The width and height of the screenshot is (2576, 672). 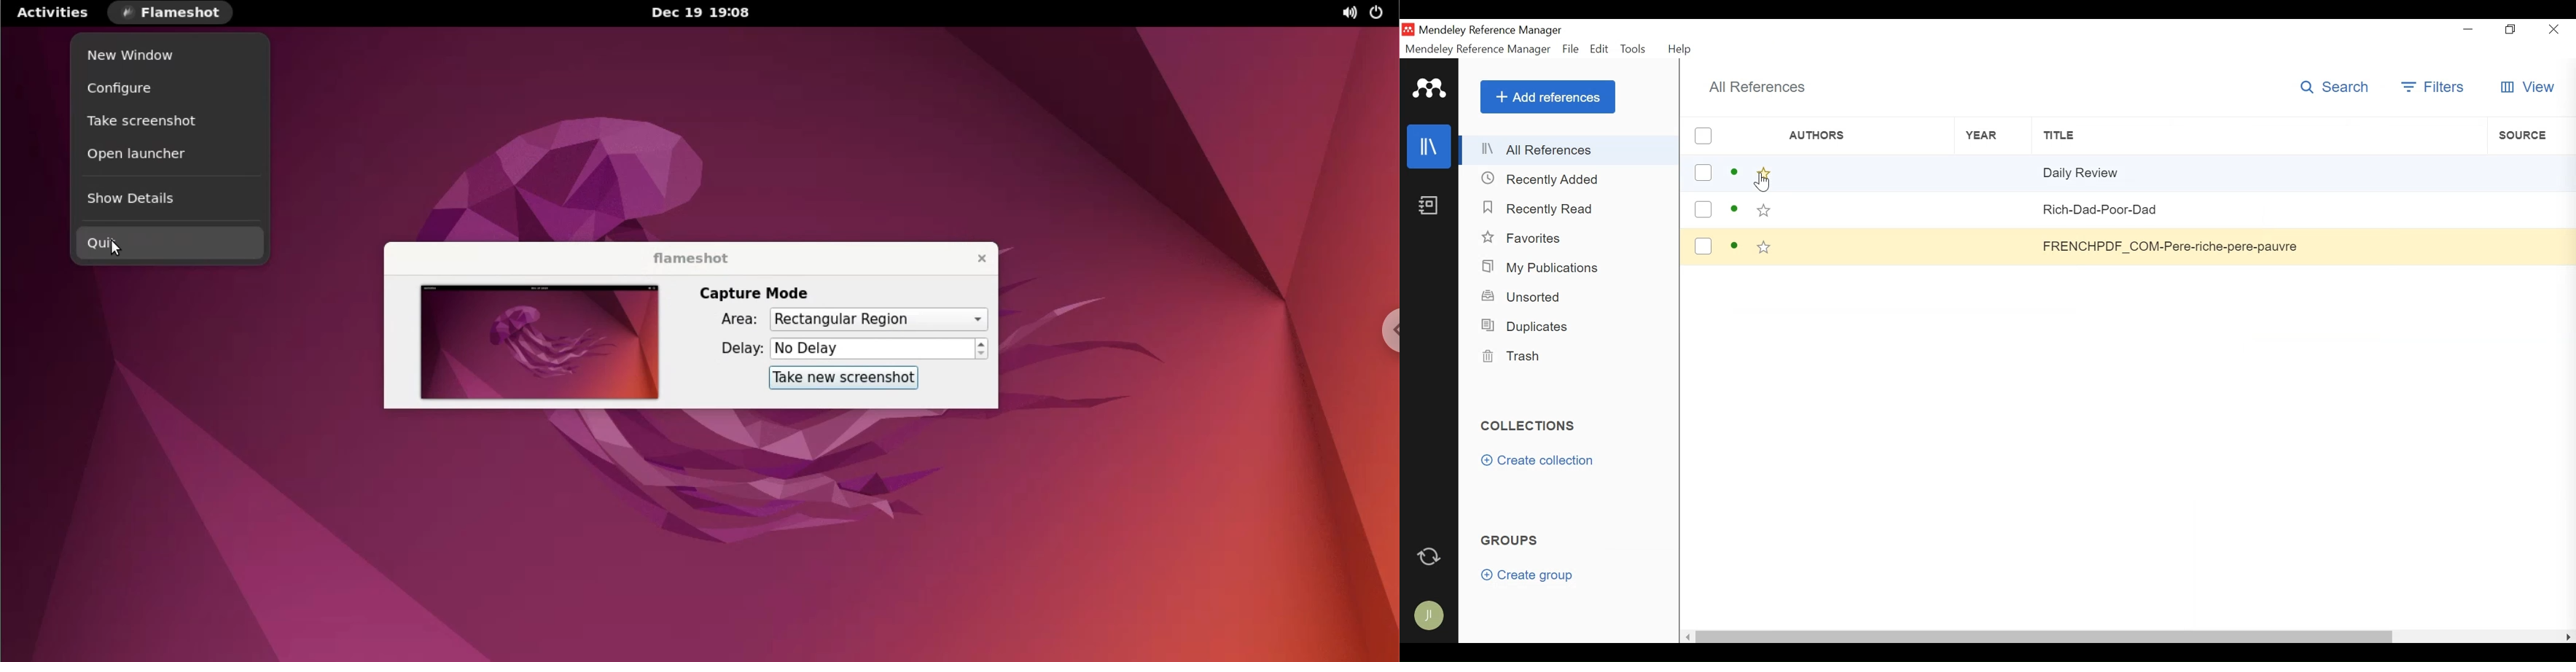 I want to click on All References, so click(x=1569, y=150).